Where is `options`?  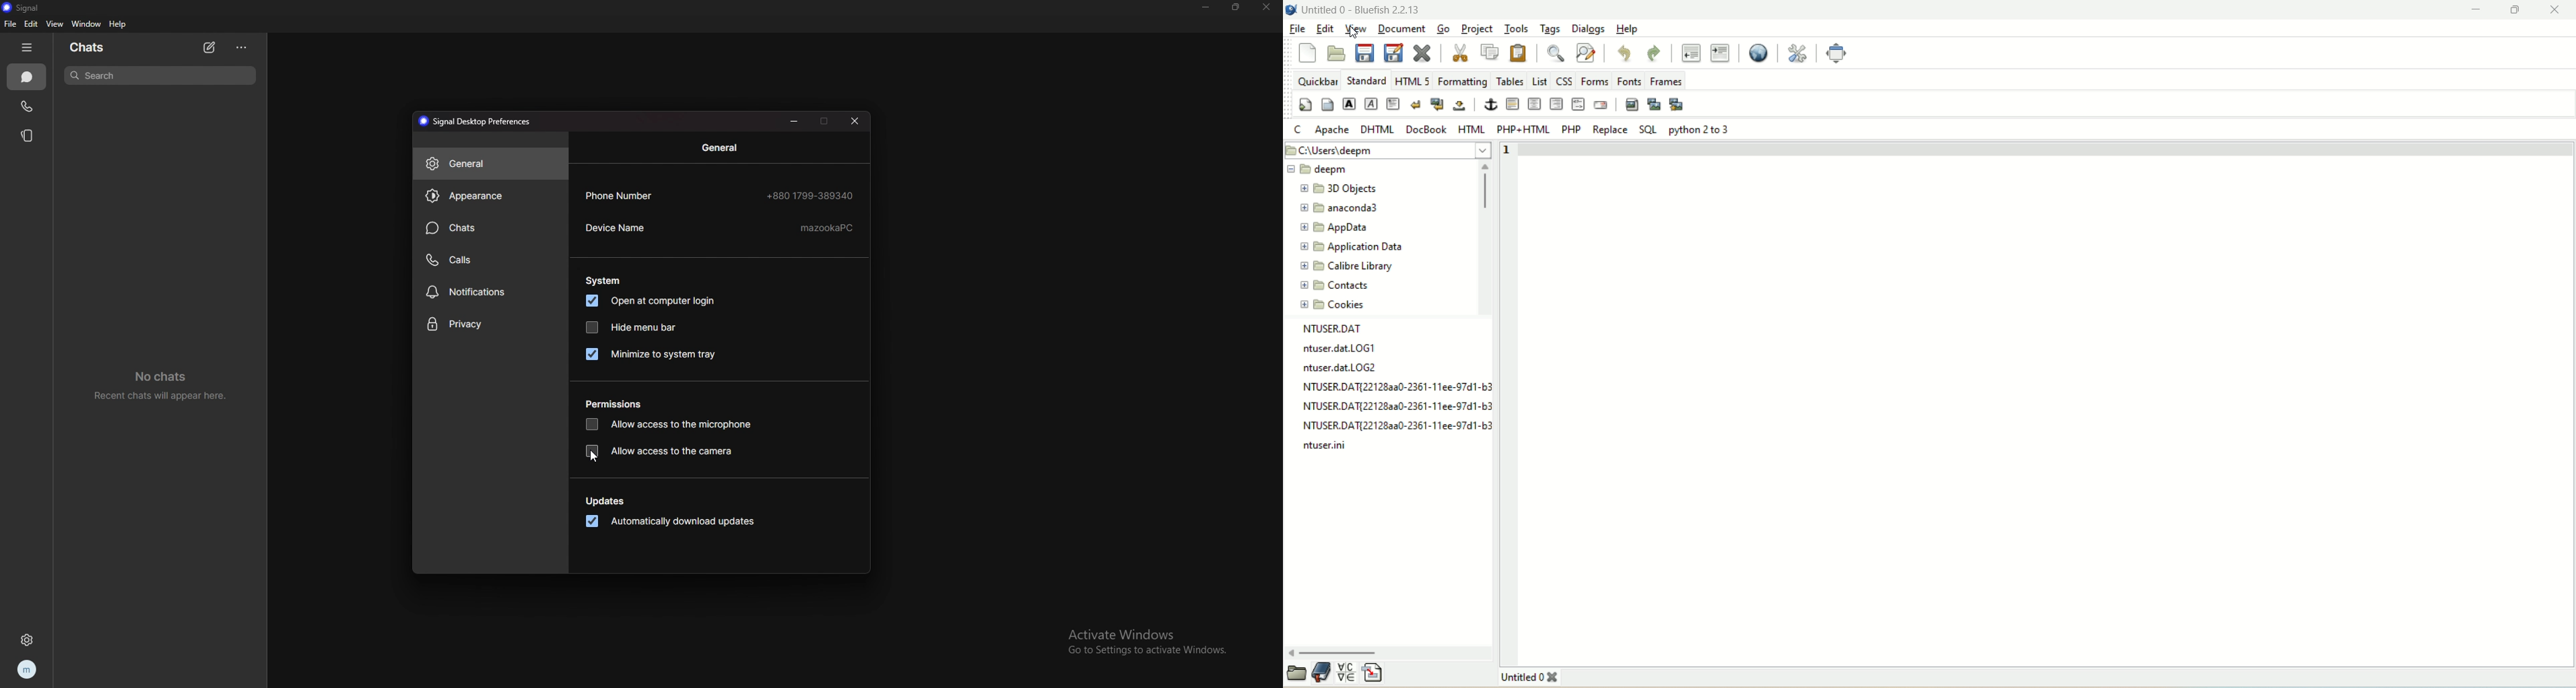
options is located at coordinates (242, 47).